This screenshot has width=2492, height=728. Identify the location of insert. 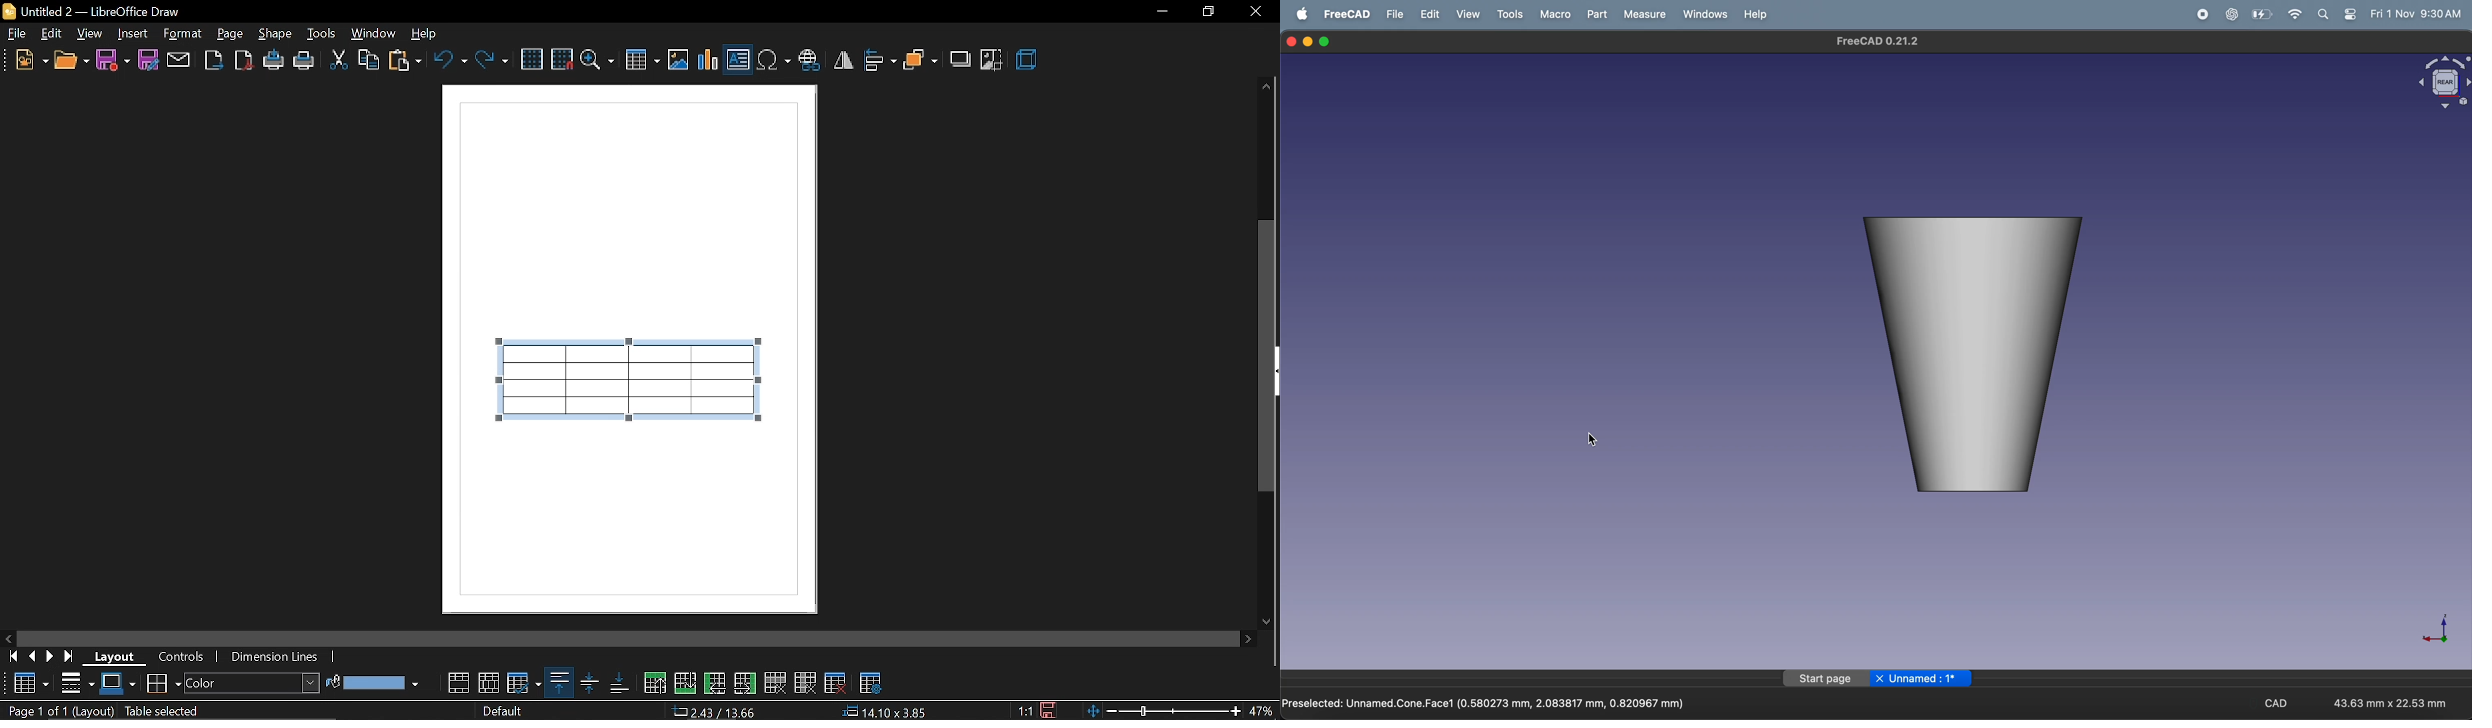
(134, 34).